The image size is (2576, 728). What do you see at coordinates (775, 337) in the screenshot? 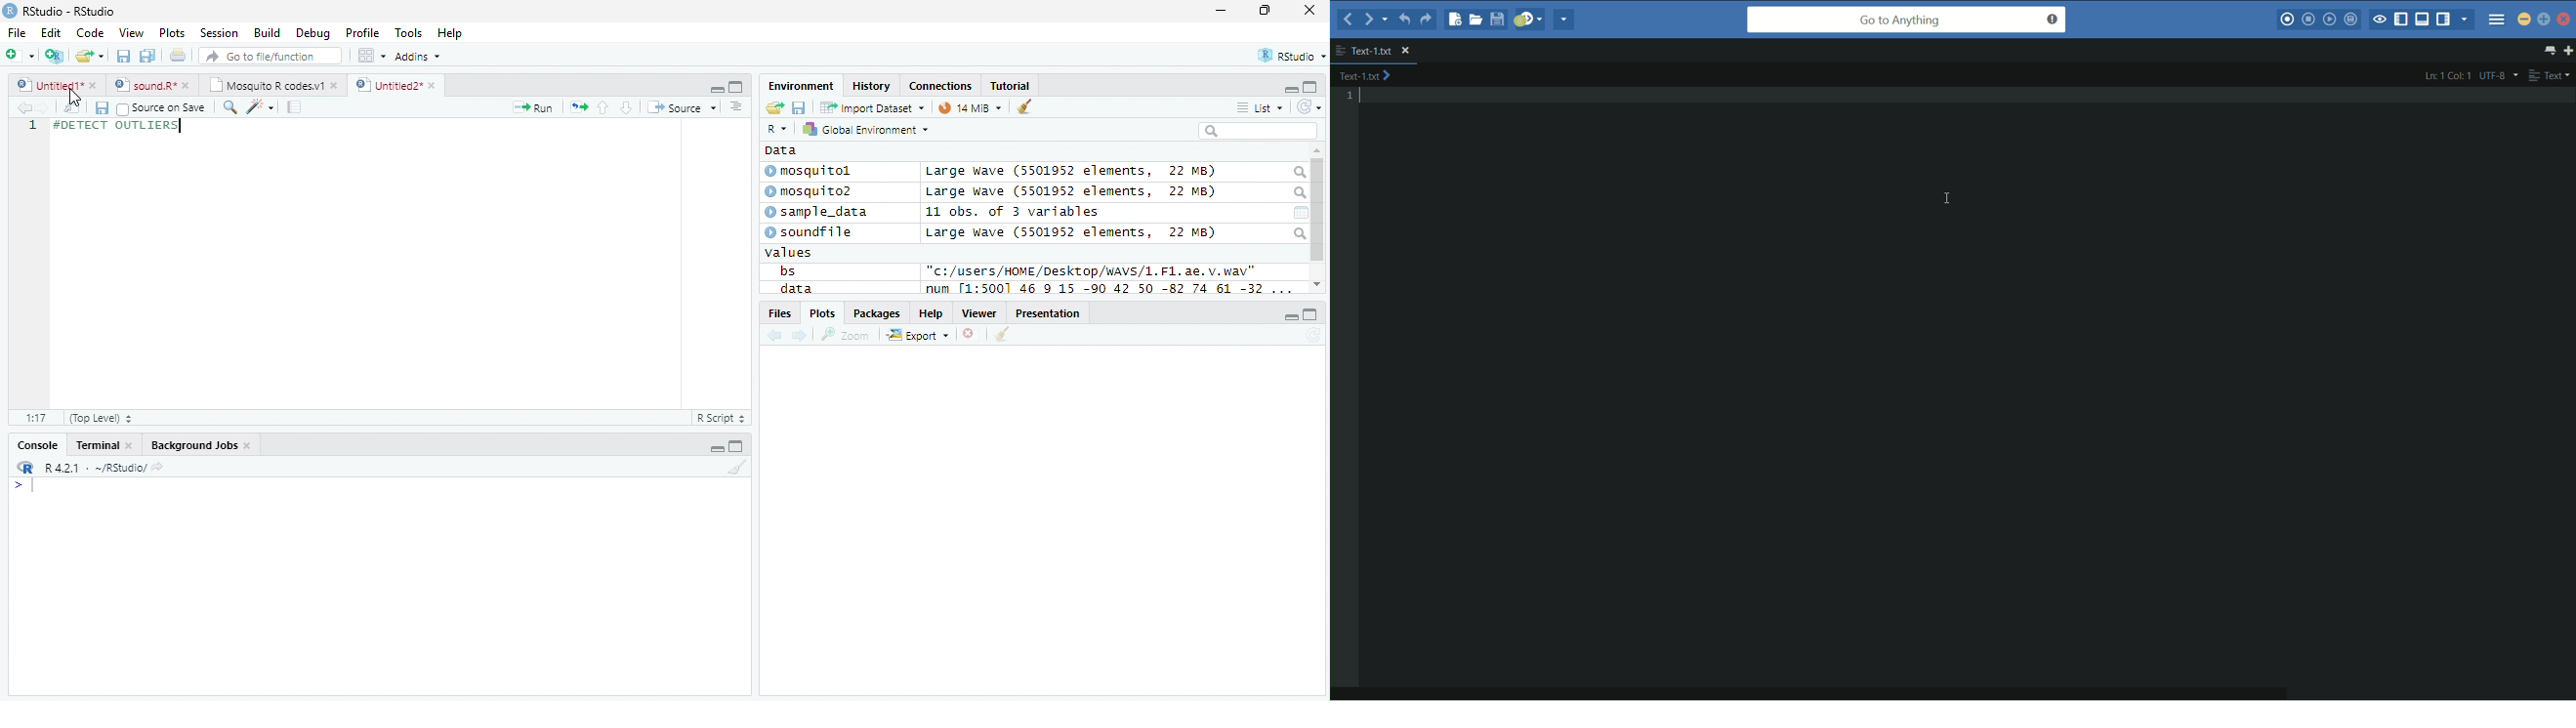
I see `Go backward` at bounding box center [775, 337].